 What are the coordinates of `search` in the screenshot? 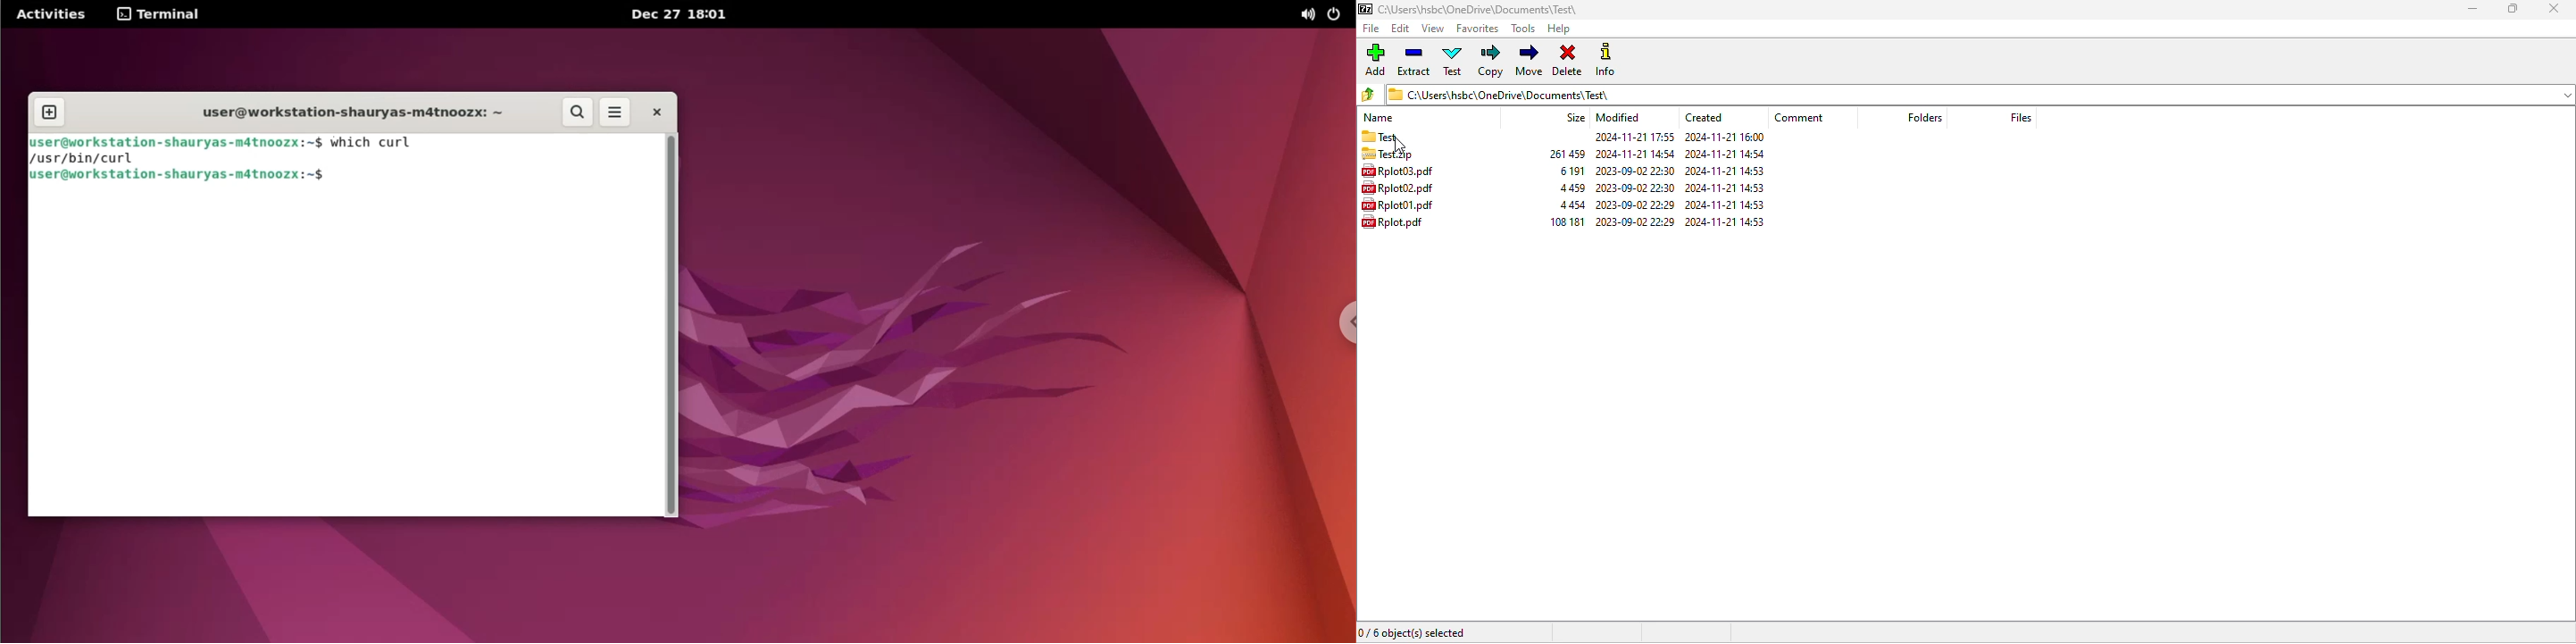 It's located at (578, 112).